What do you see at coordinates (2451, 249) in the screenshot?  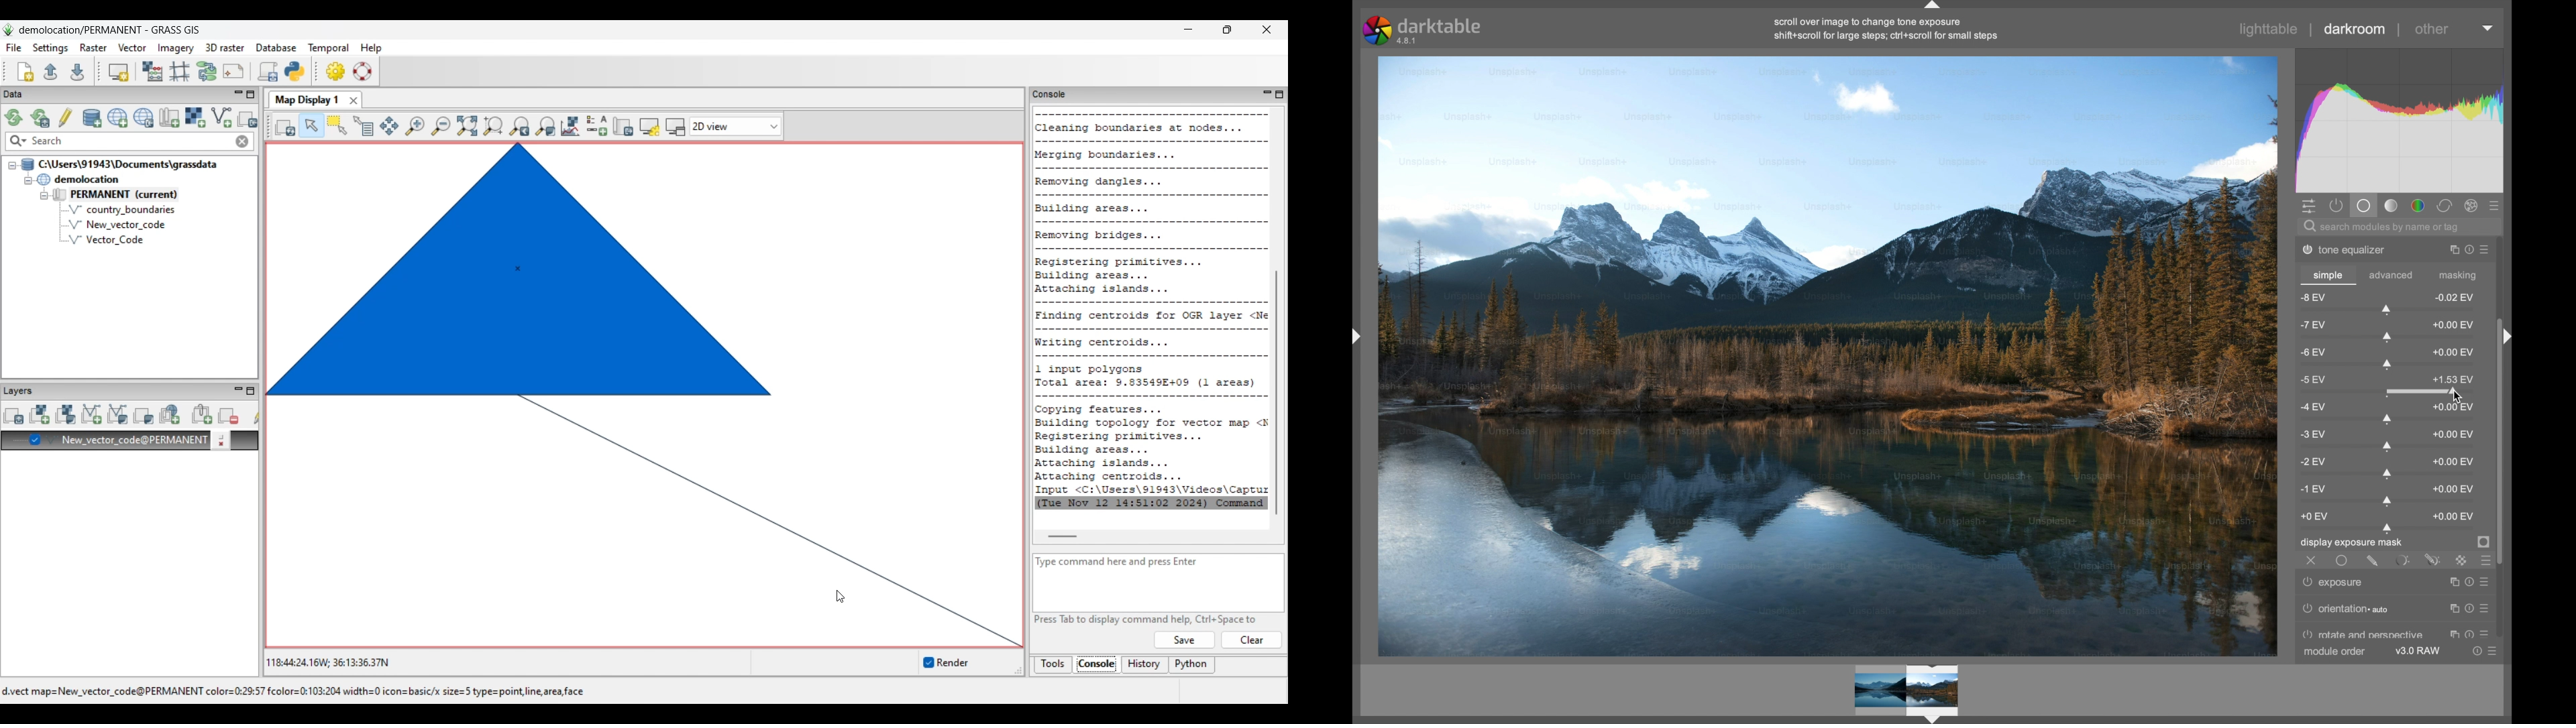 I see `instance` at bounding box center [2451, 249].